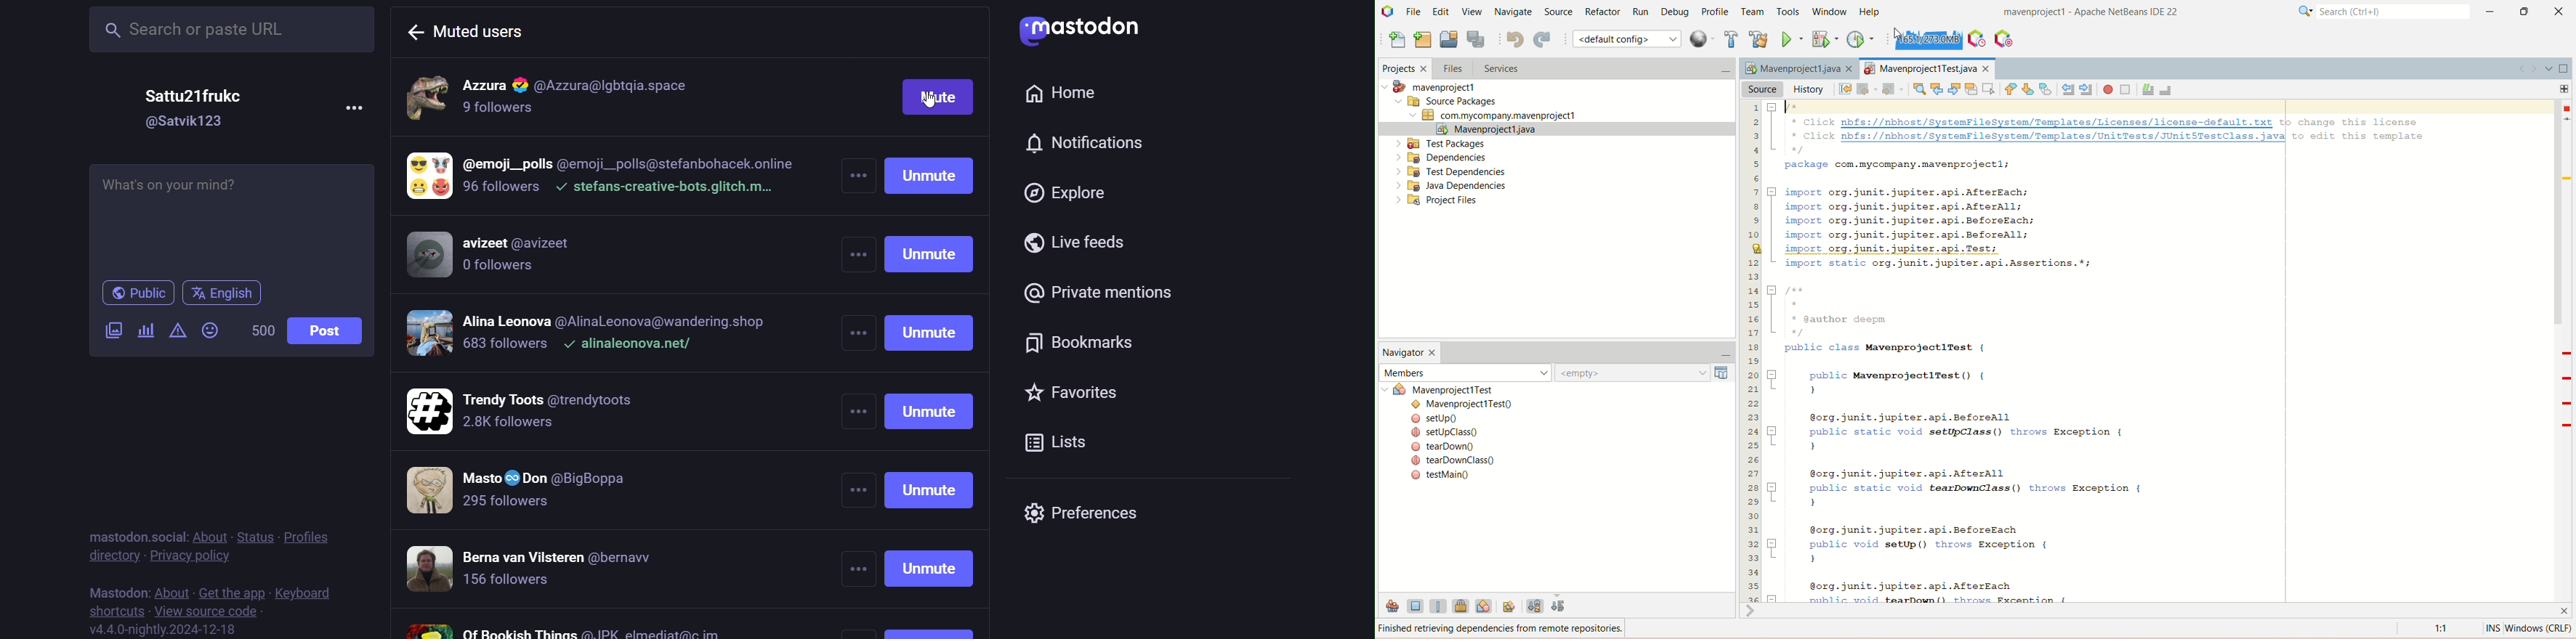 Image resolution: width=2576 pixels, height=644 pixels. What do you see at coordinates (1470, 445) in the screenshot?
I see `teardown()` at bounding box center [1470, 445].